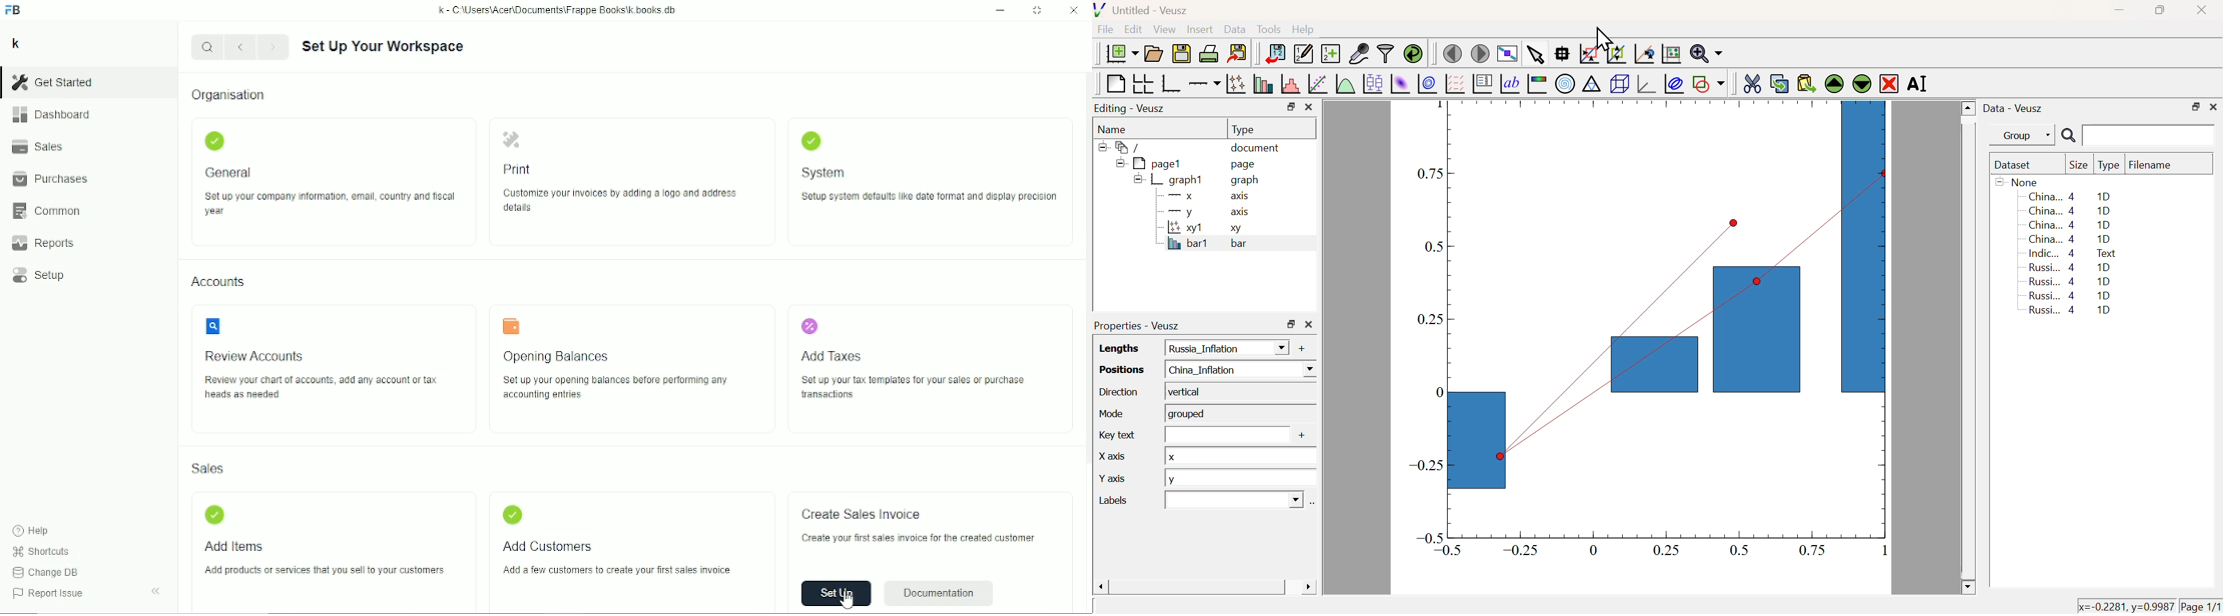 The height and width of the screenshot is (616, 2240). What do you see at coordinates (2026, 136) in the screenshot?
I see `Group` at bounding box center [2026, 136].